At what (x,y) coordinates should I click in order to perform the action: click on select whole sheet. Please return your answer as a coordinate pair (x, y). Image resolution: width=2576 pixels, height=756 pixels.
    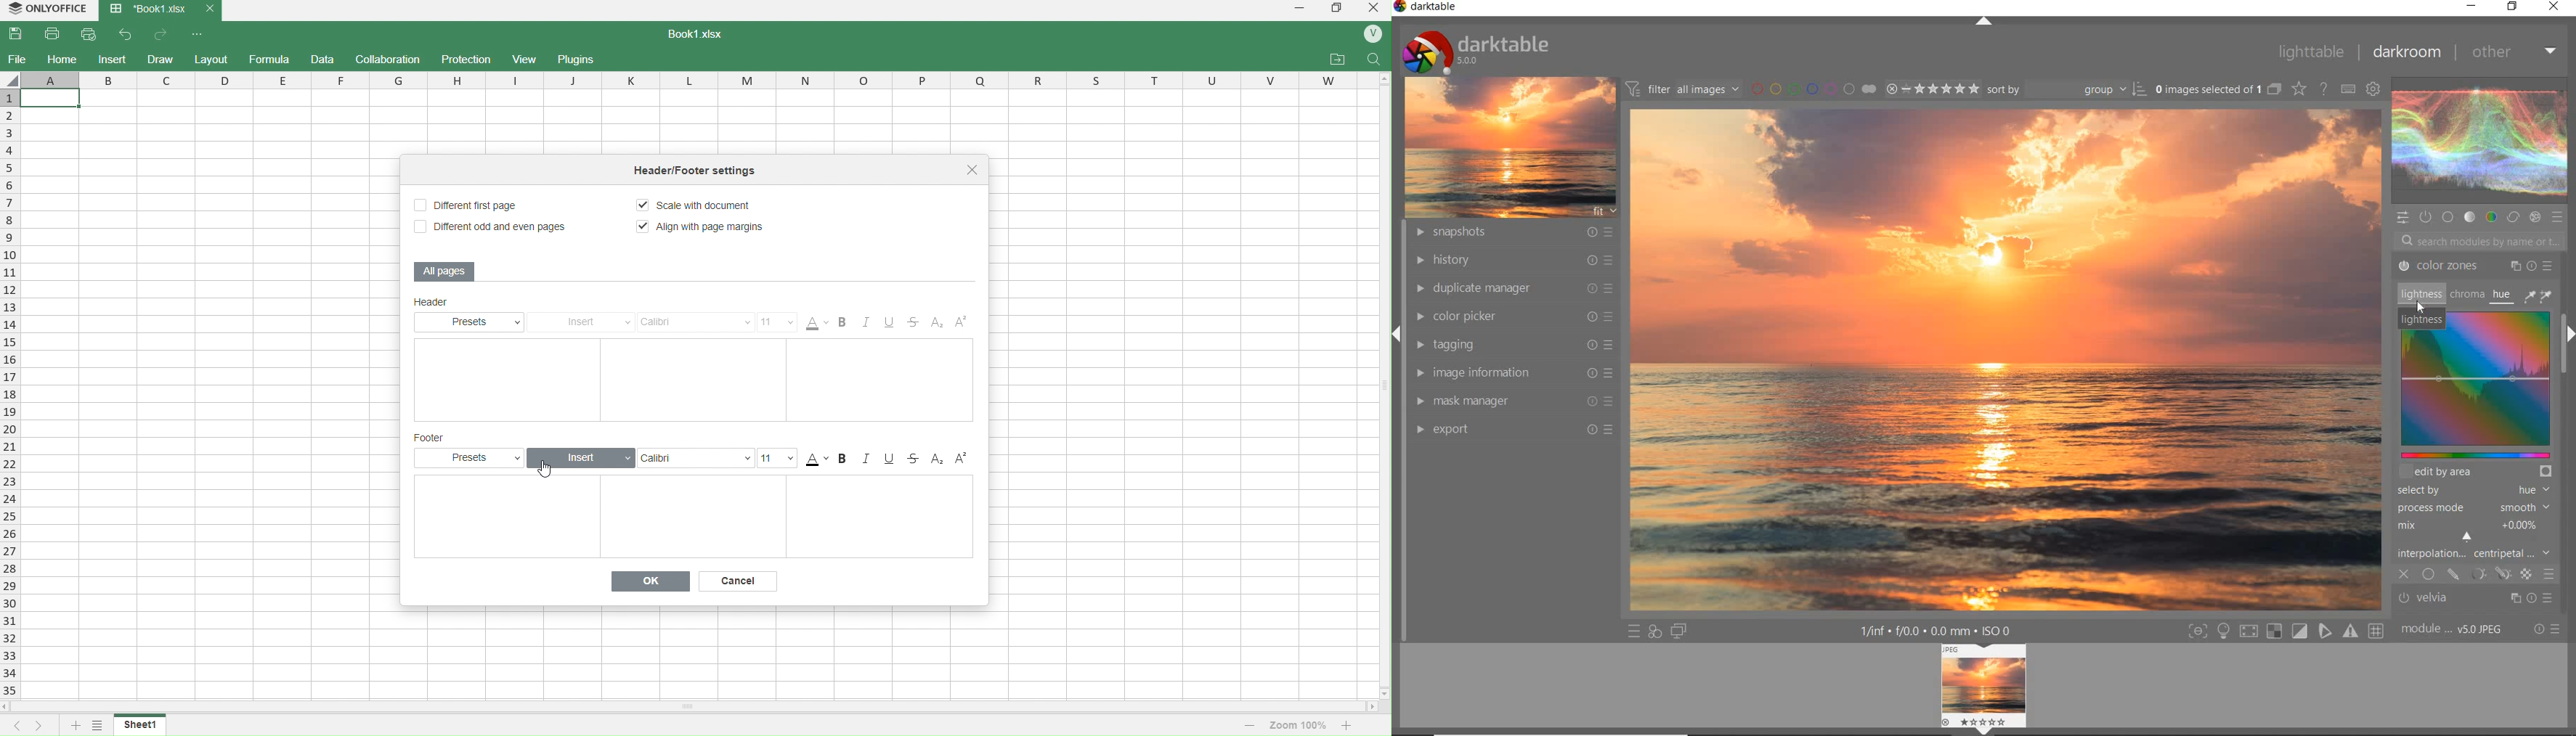
    Looking at the image, I should click on (12, 79).